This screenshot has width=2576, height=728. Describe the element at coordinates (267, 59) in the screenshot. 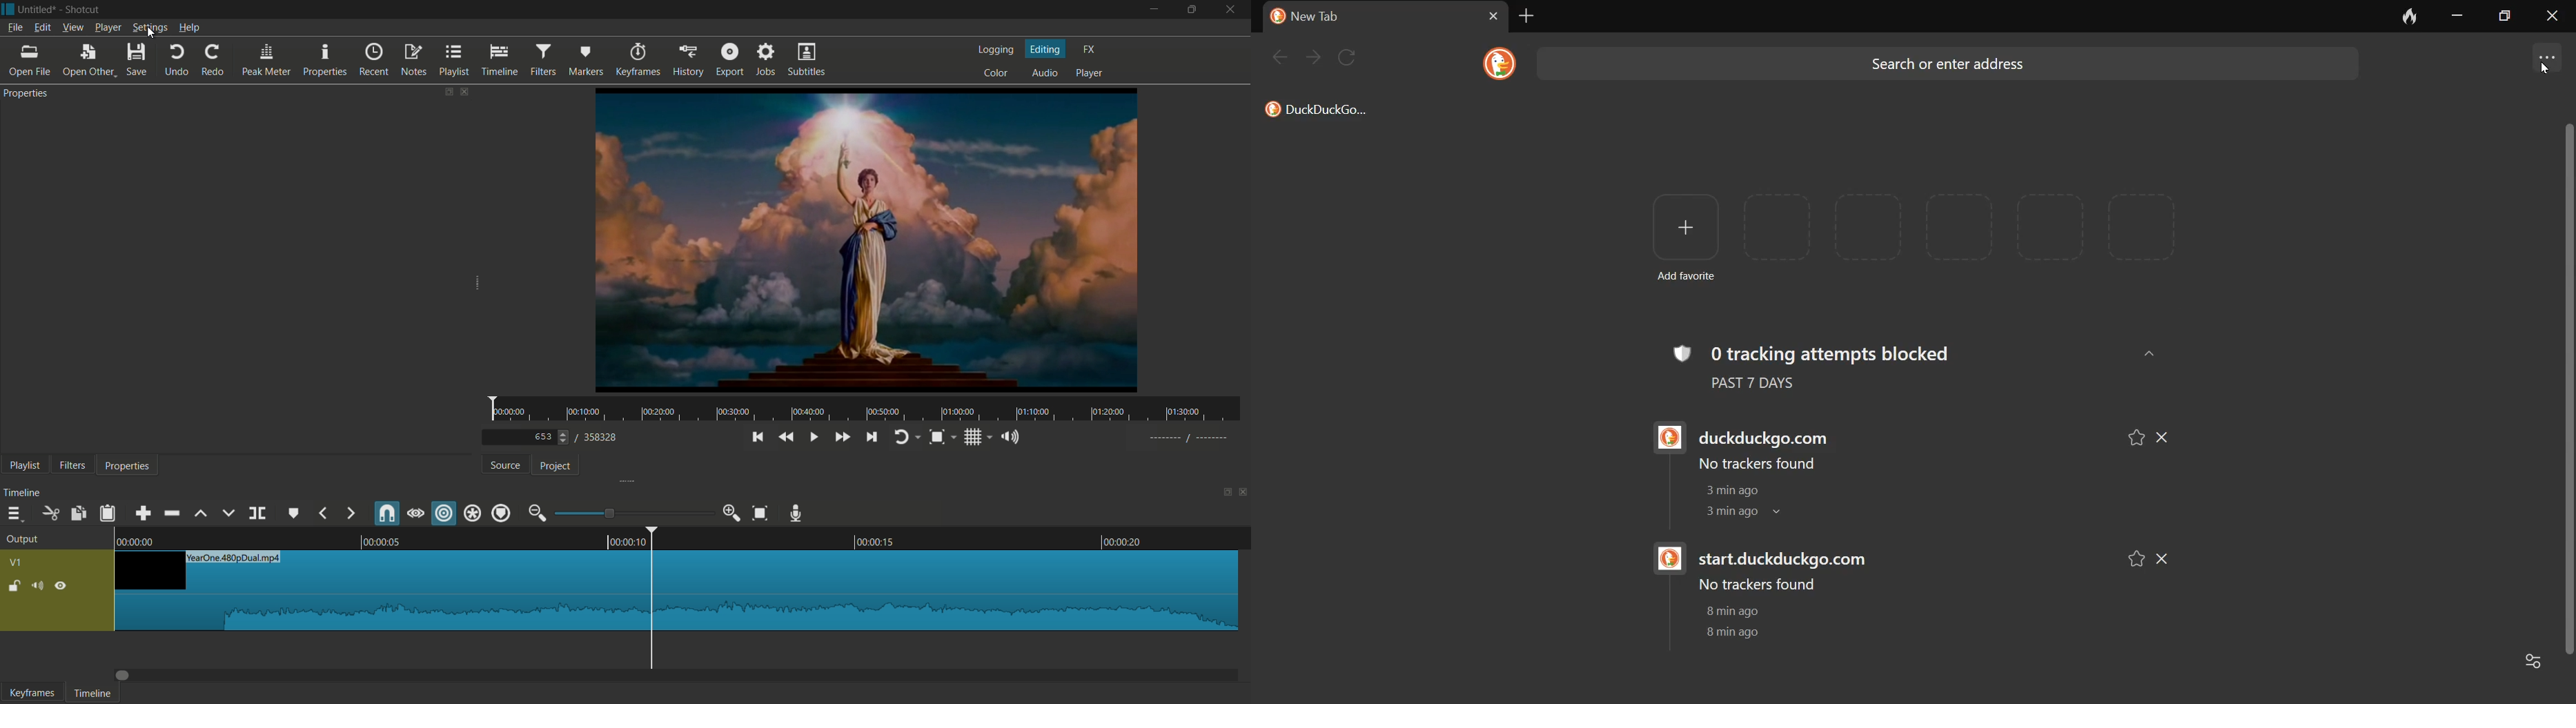

I see `peak meter` at that location.